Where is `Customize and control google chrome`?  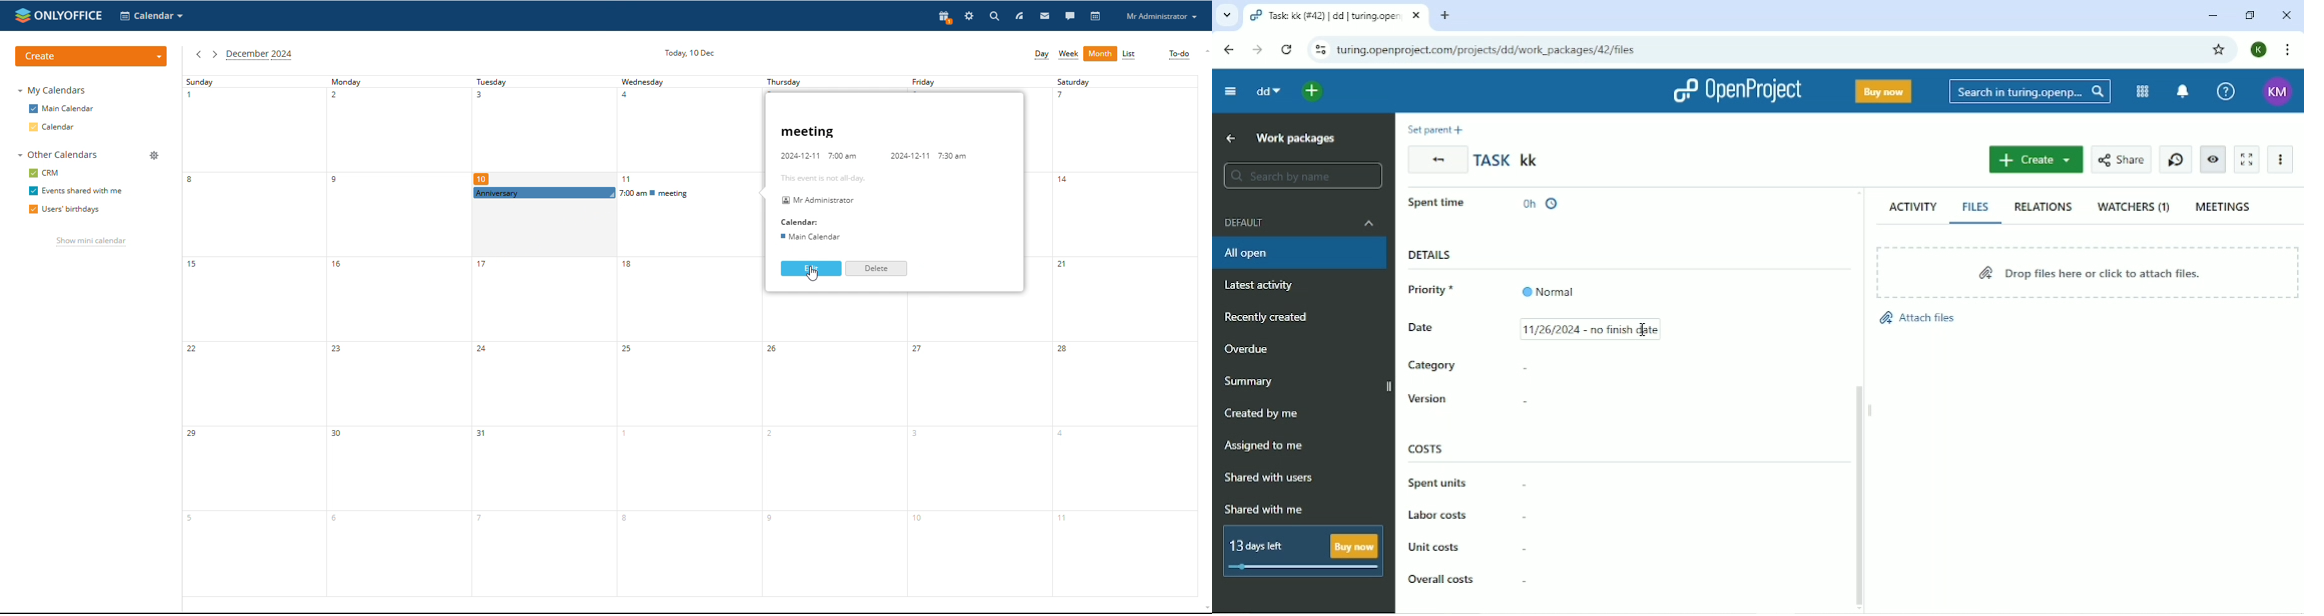
Customize and control google chrome is located at coordinates (2286, 50).